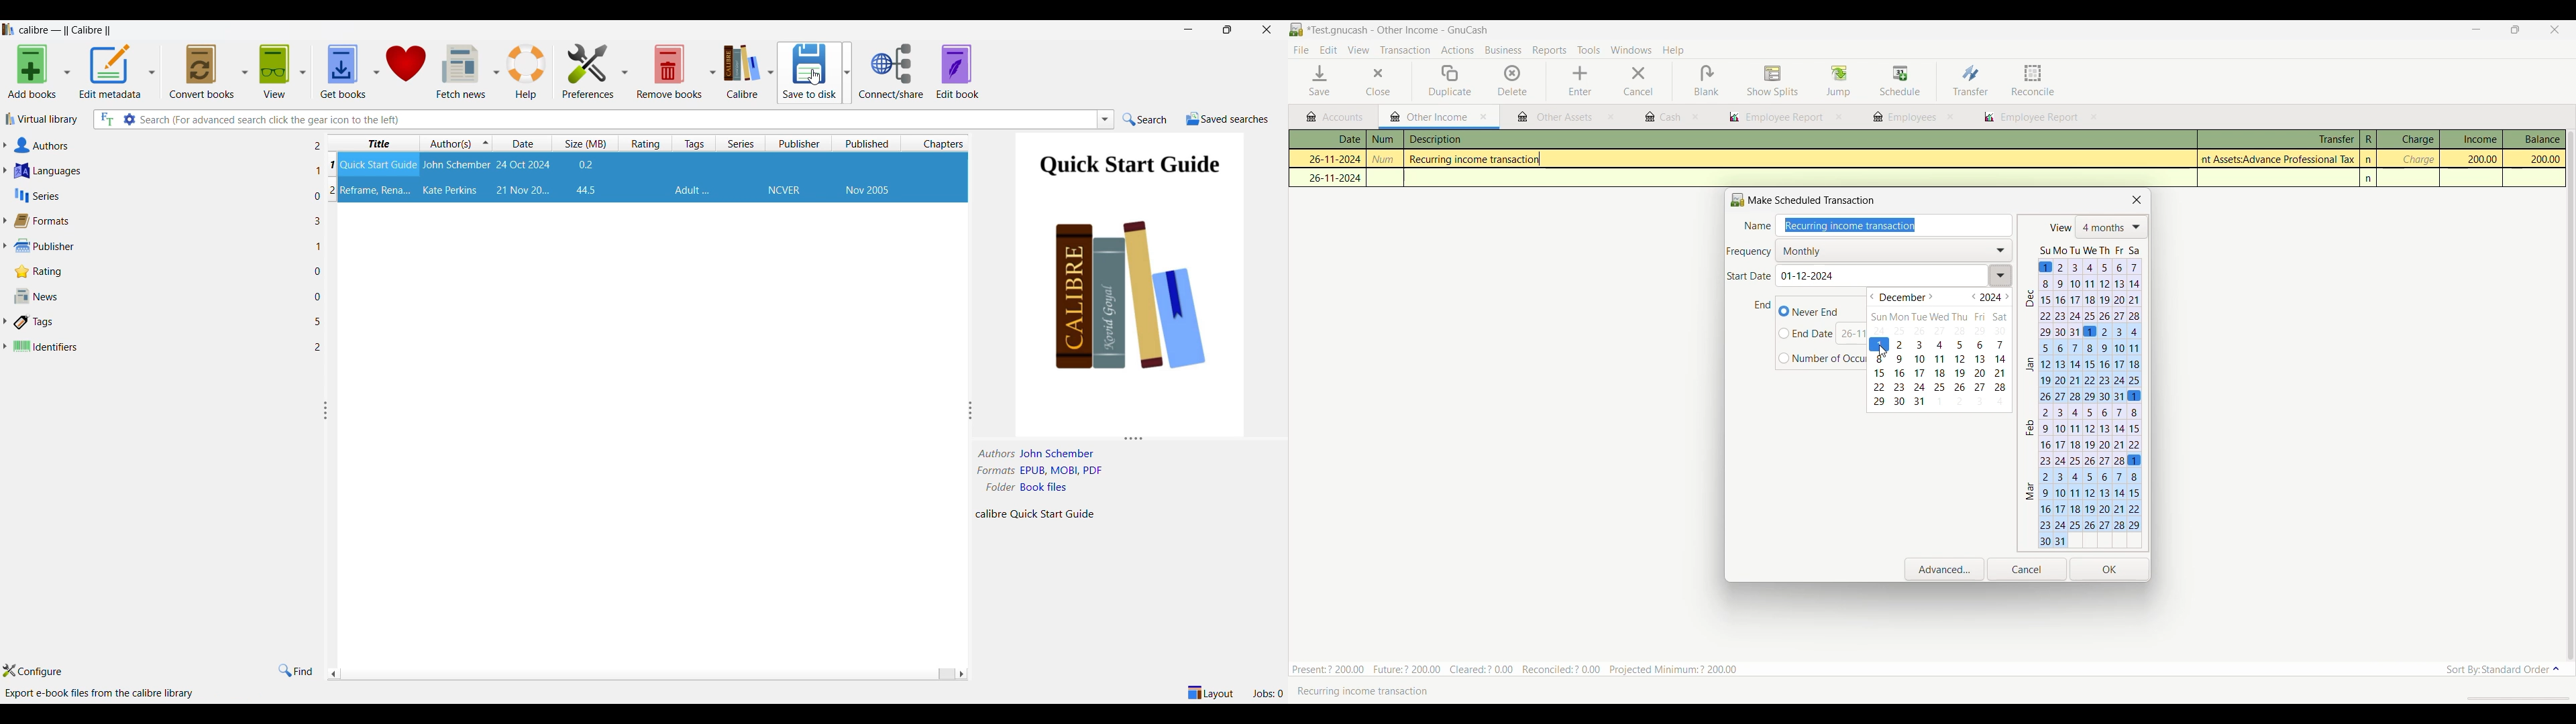 The image size is (2576, 728). I want to click on Publisher column, so click(800, 143).